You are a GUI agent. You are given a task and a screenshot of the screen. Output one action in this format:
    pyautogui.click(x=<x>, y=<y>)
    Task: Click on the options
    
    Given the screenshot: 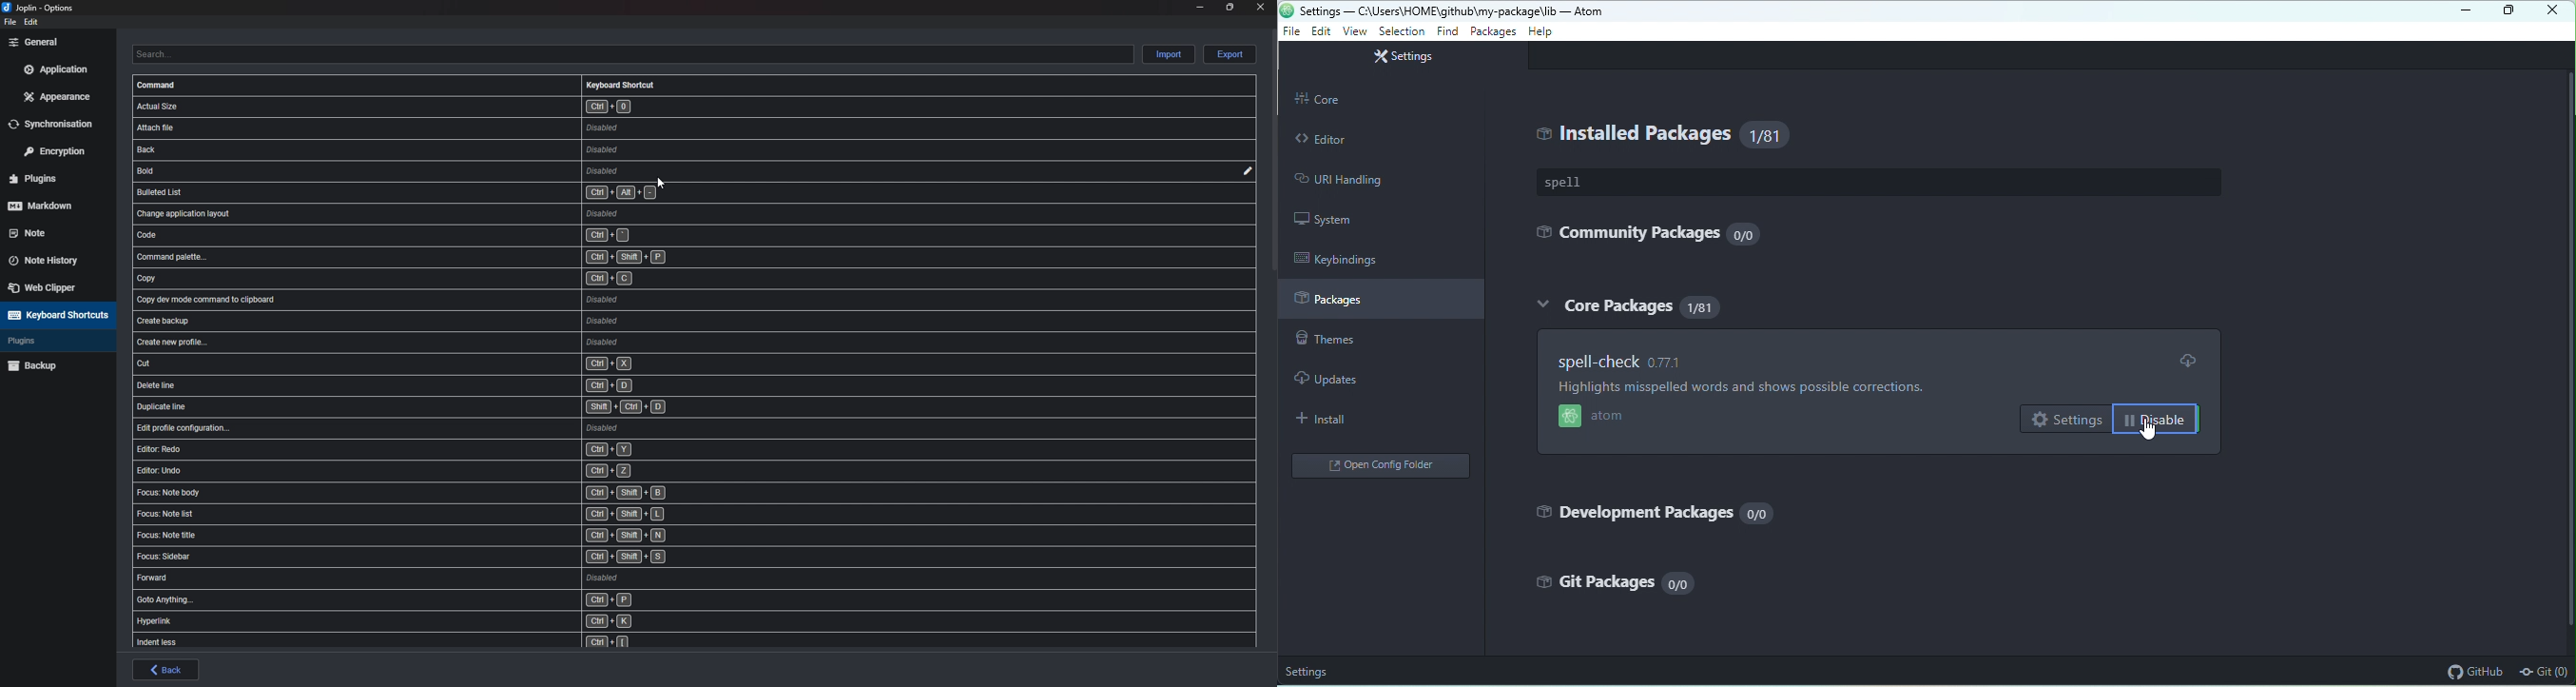 What is the action you would take?
    pyautogui.click(x=41, y=9)
    